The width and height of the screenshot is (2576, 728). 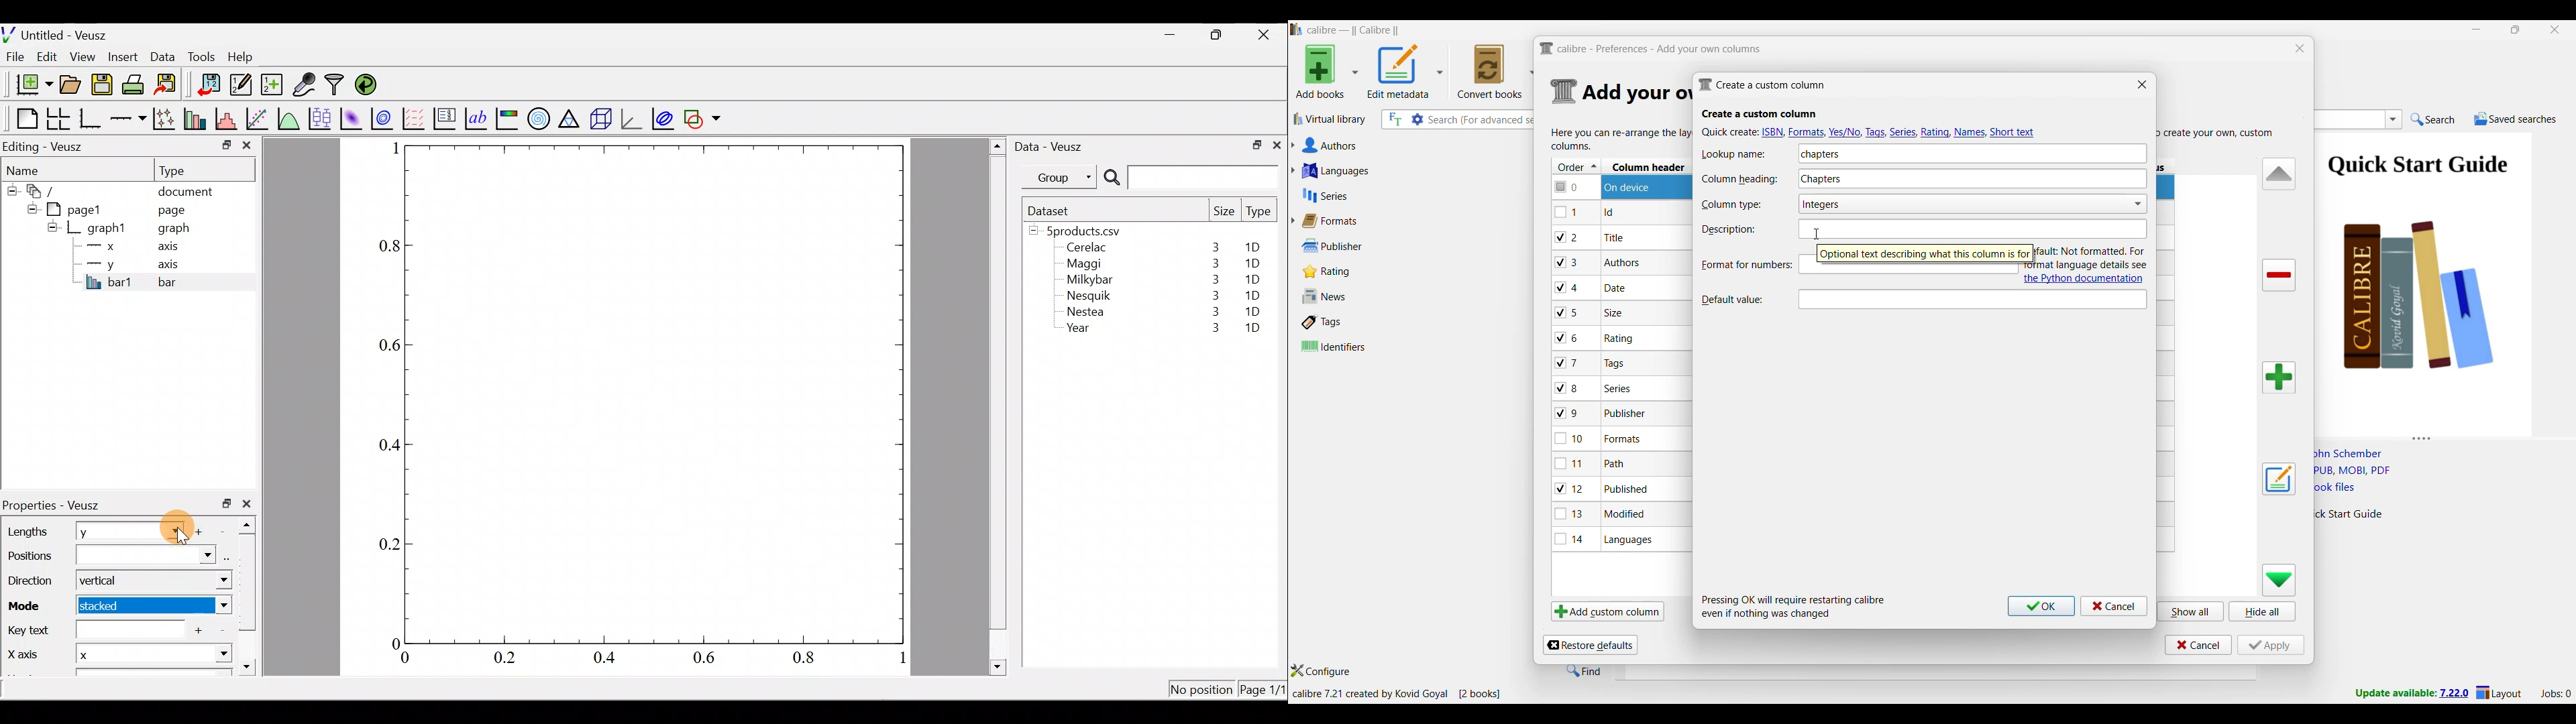 I want to click on Cancel, so click(x=2198, y=645).